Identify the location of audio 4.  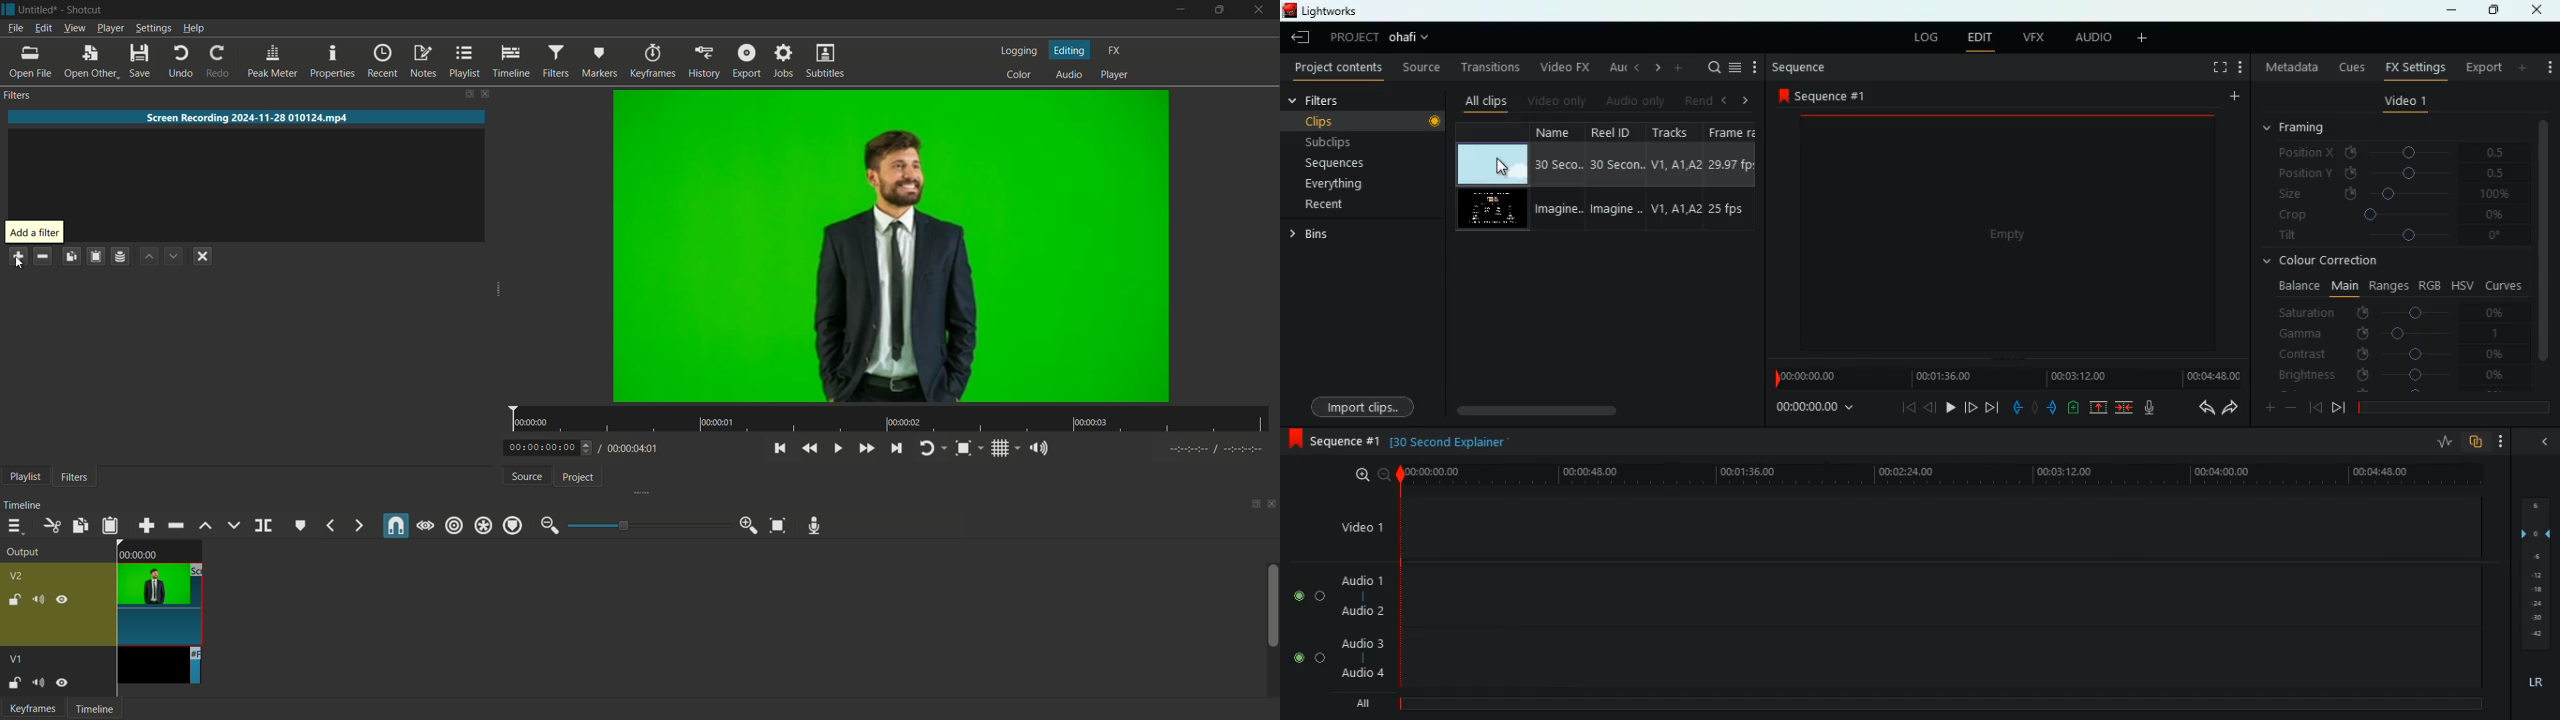
(1360, 675).